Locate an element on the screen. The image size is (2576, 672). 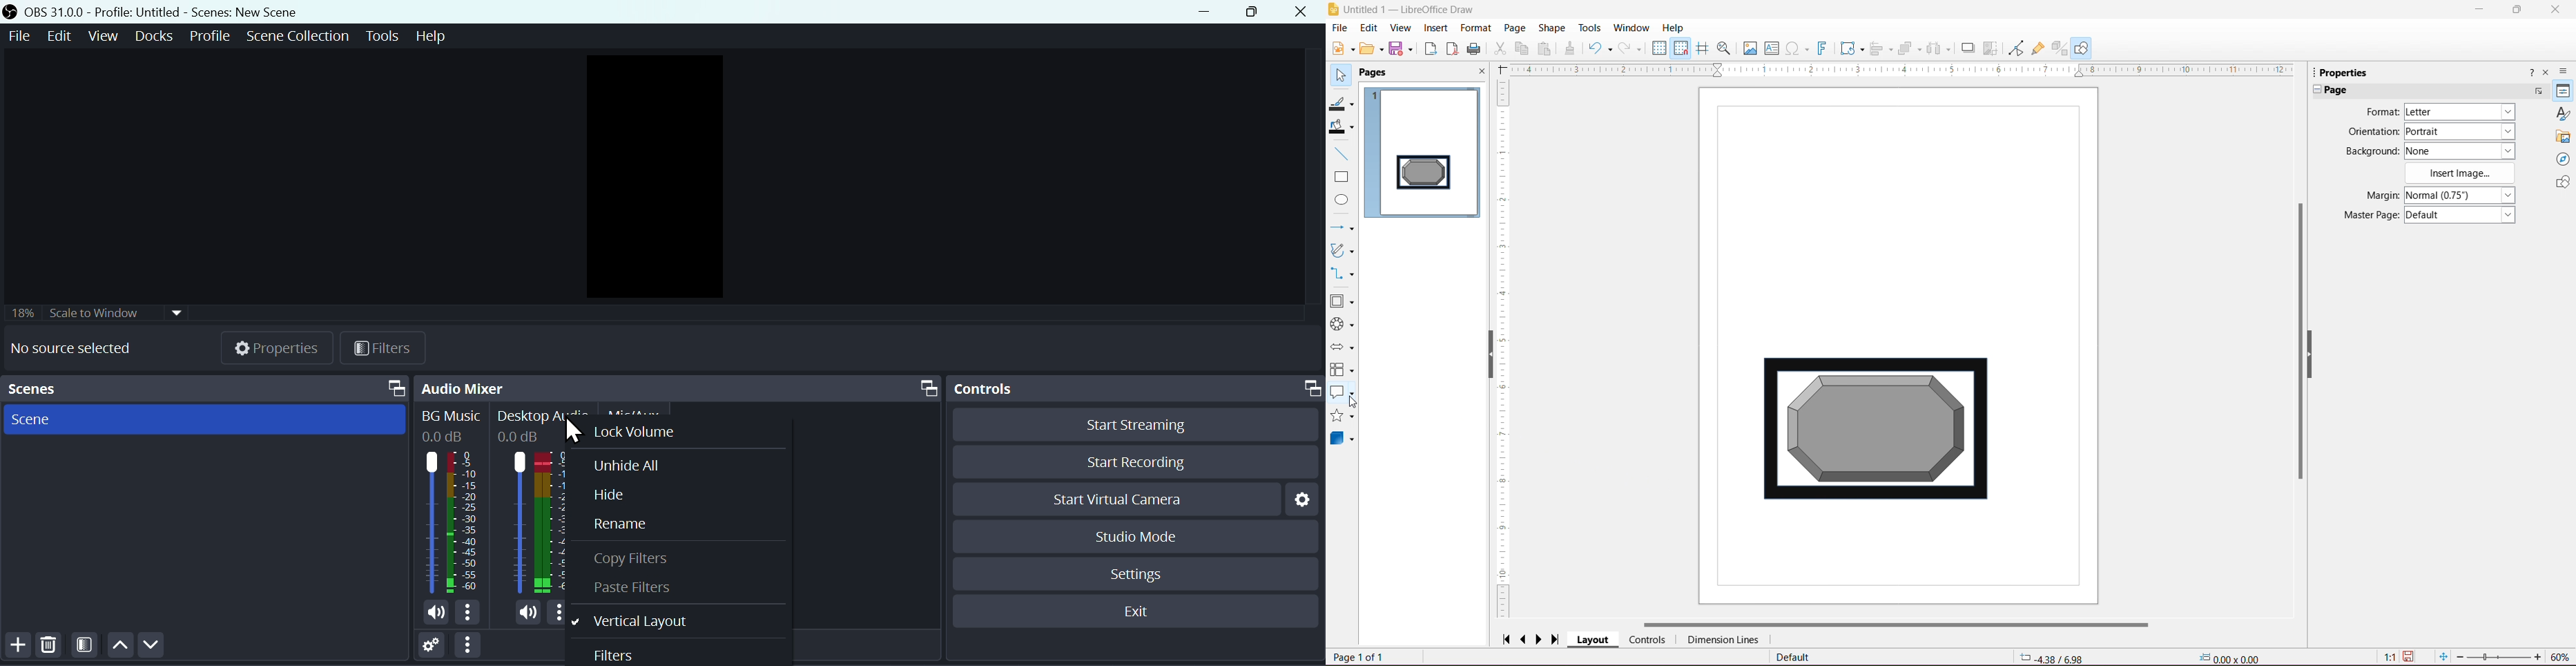
Scenes is located at coordinates (197, 421).